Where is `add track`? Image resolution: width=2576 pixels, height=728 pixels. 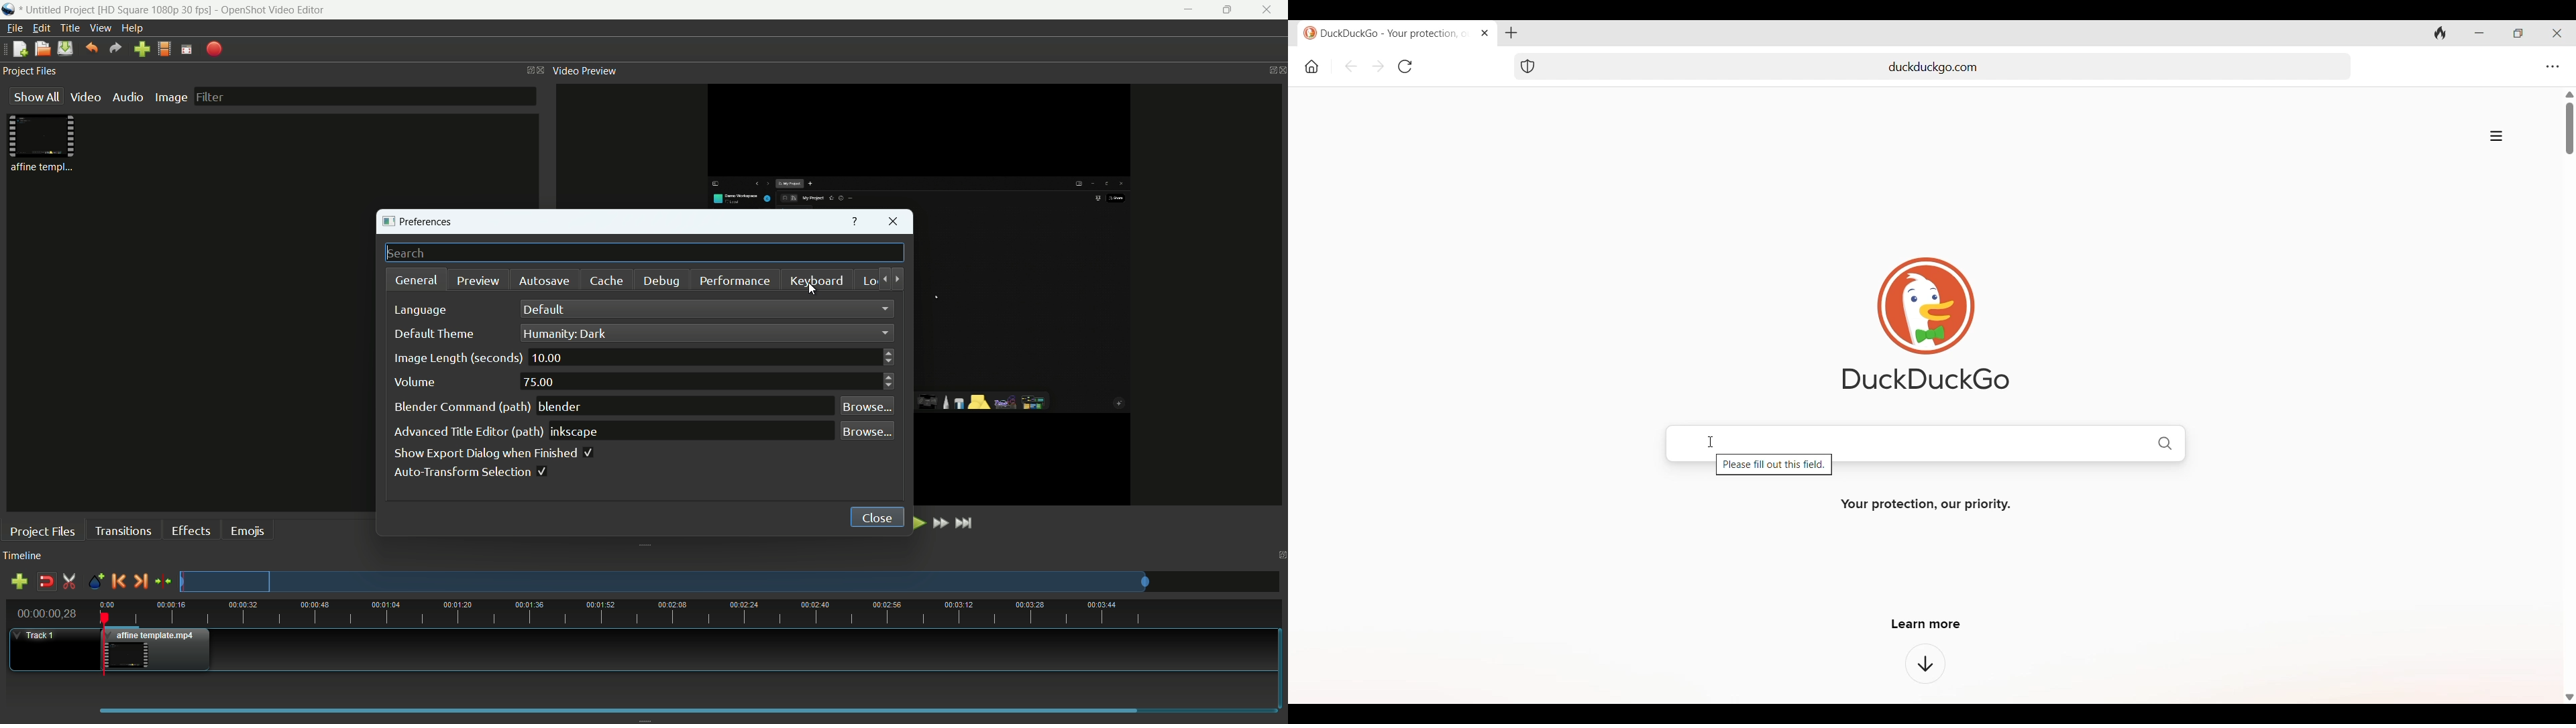
add track is located at coordinates (19, 583).